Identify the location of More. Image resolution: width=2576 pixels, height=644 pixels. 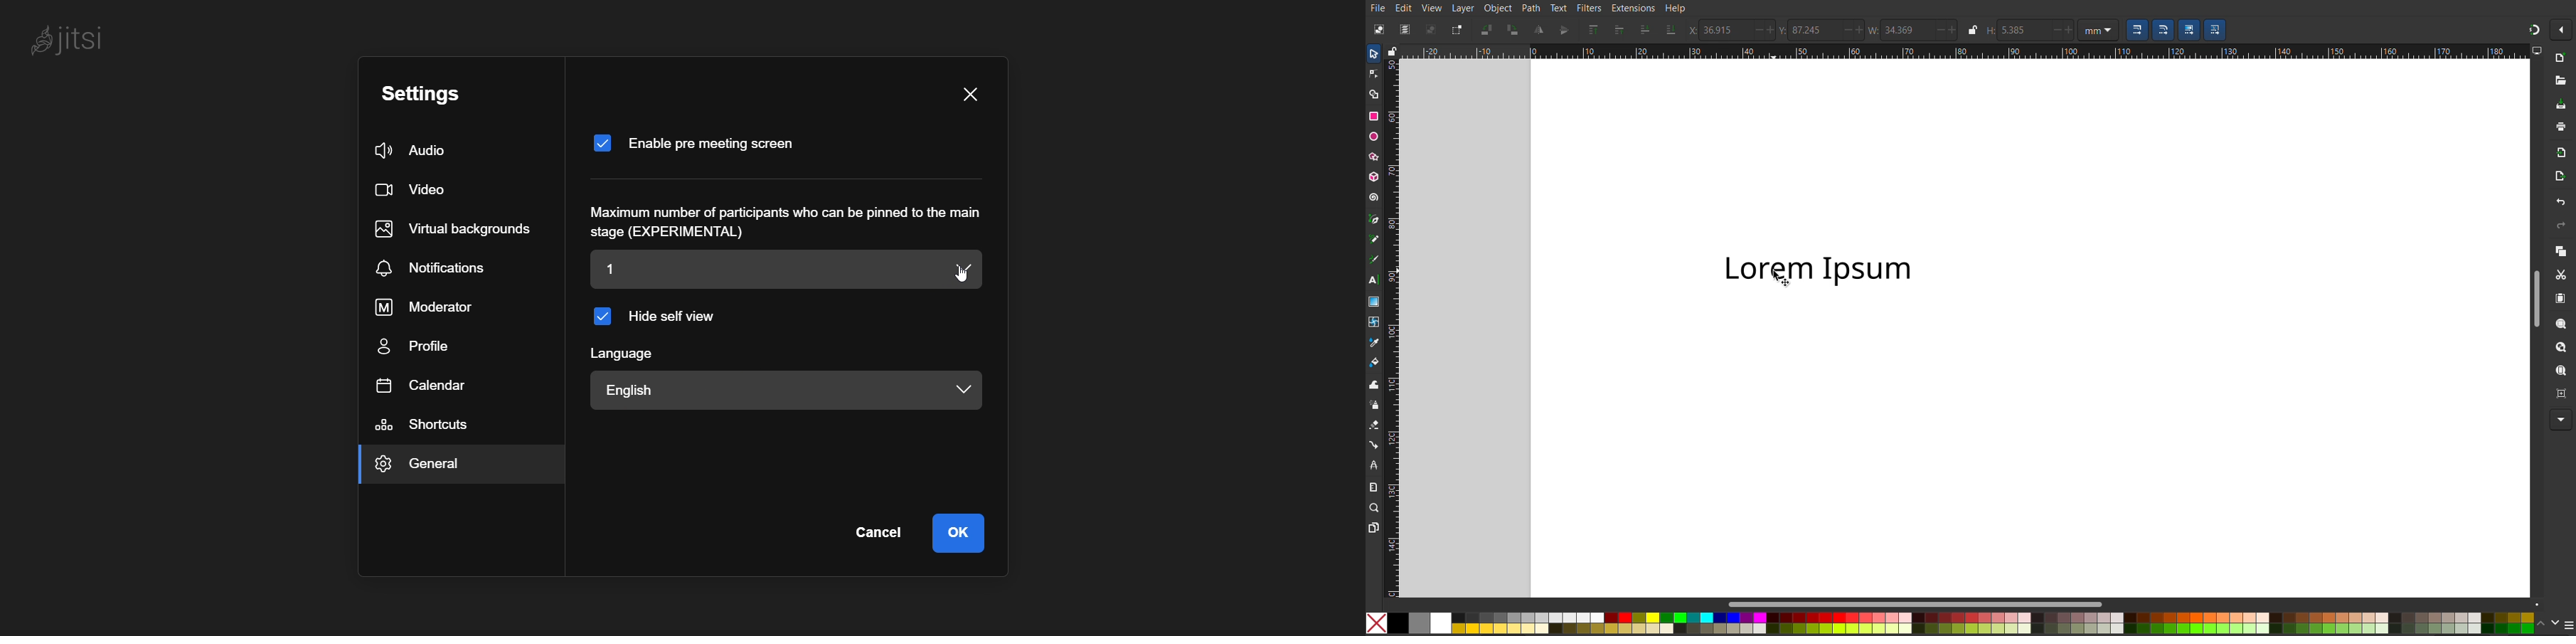
(2561, 419).